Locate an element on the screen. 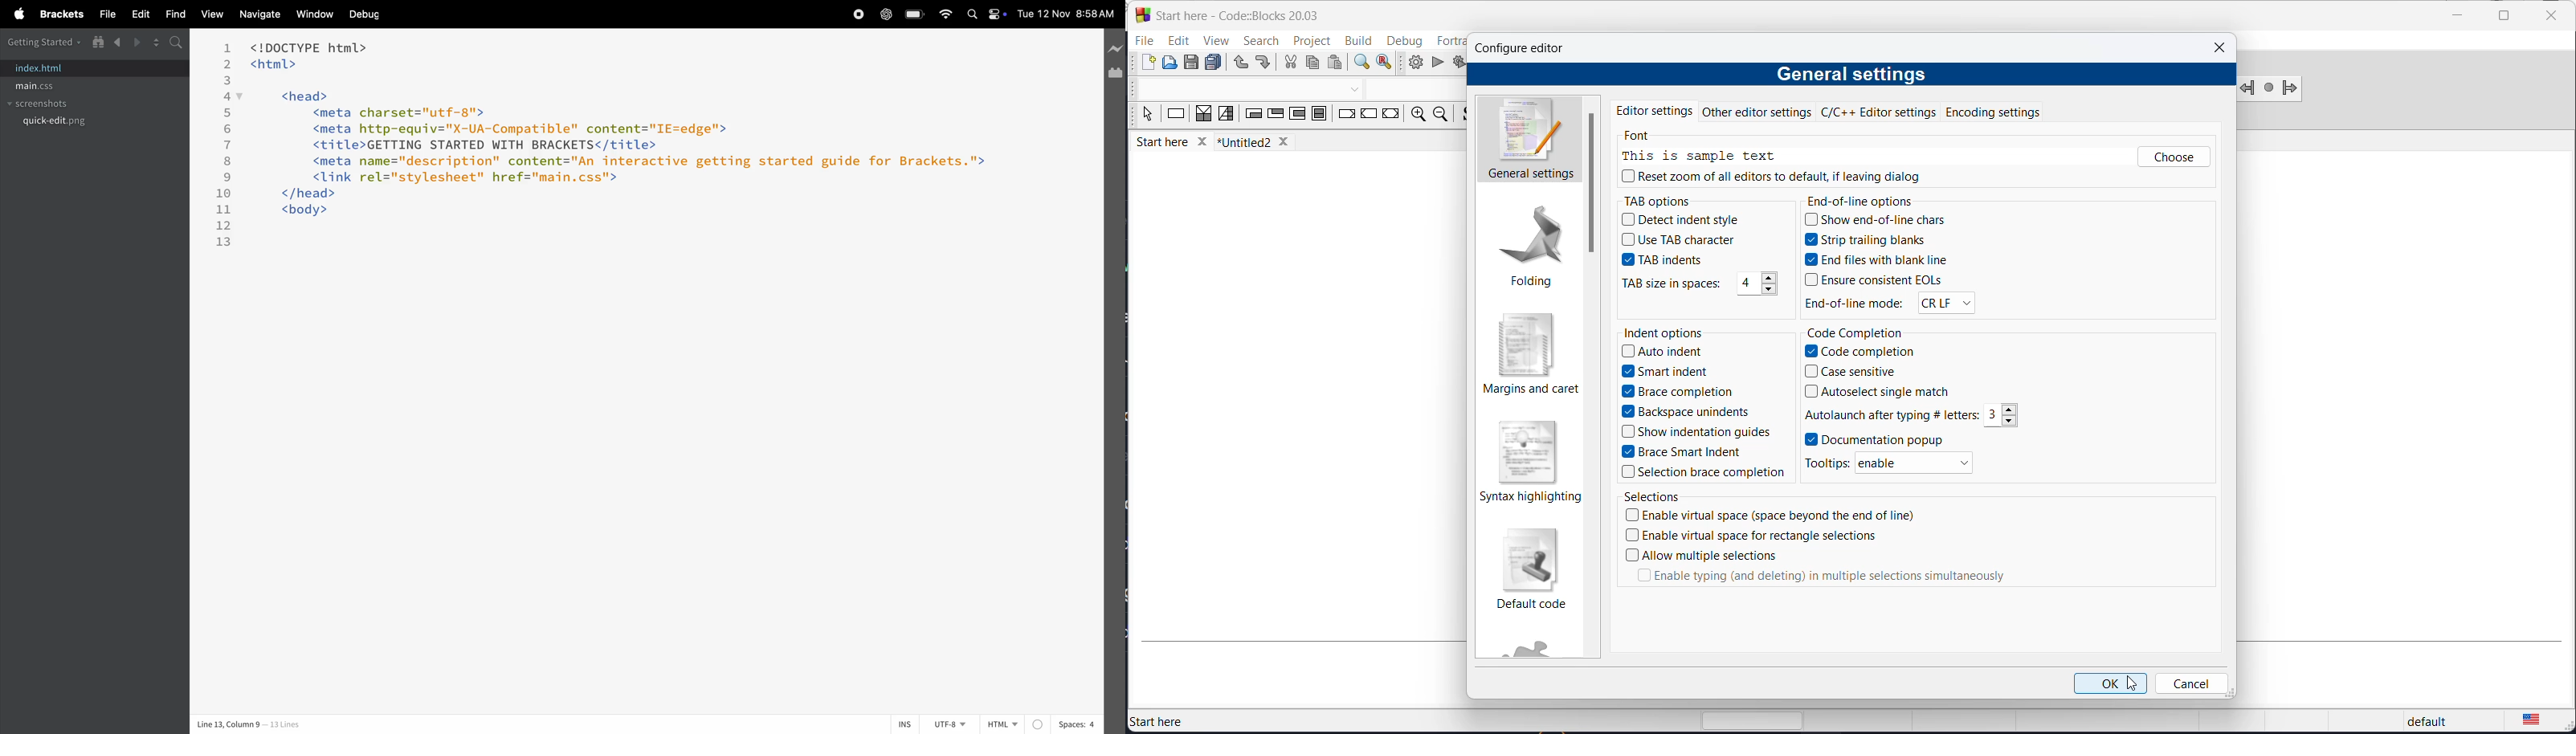 Image resolution: width=2576 pixels, height=756 pixels. open is located at coordinates (1171, 64).